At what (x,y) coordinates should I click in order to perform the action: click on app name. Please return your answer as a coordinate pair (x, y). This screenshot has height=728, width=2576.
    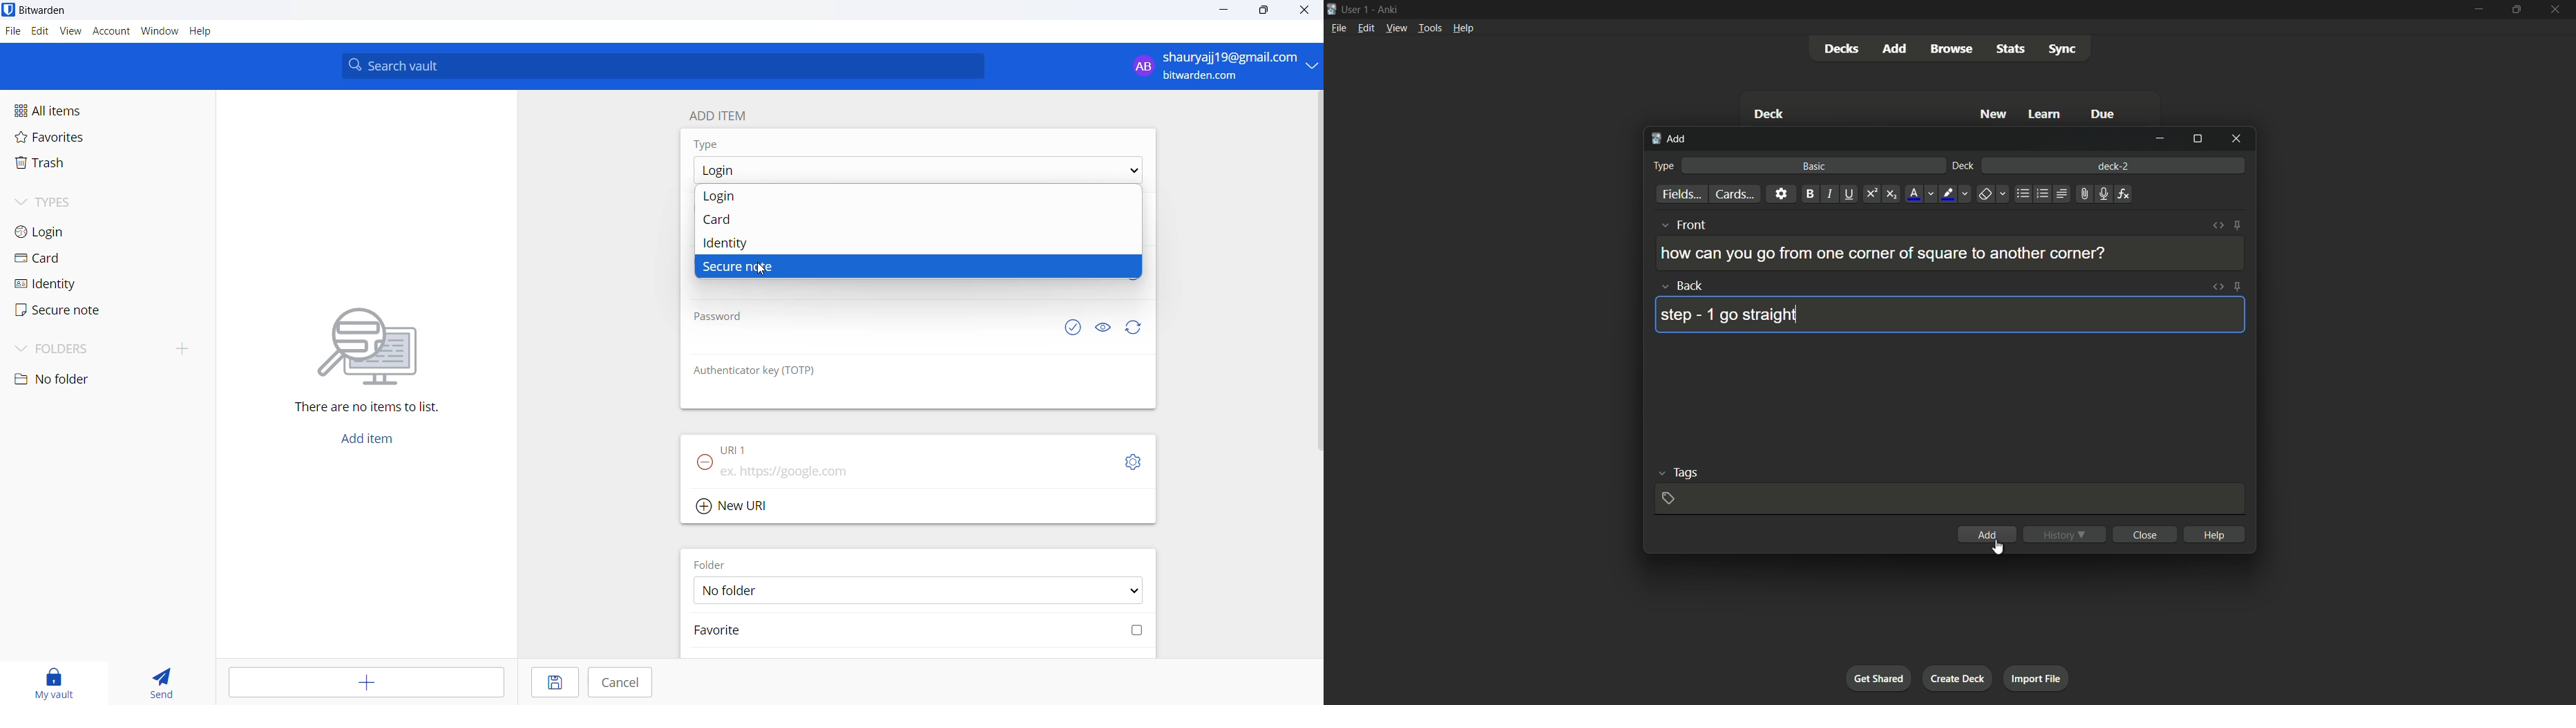
    Looking at the image, I should click on (1388, 10).